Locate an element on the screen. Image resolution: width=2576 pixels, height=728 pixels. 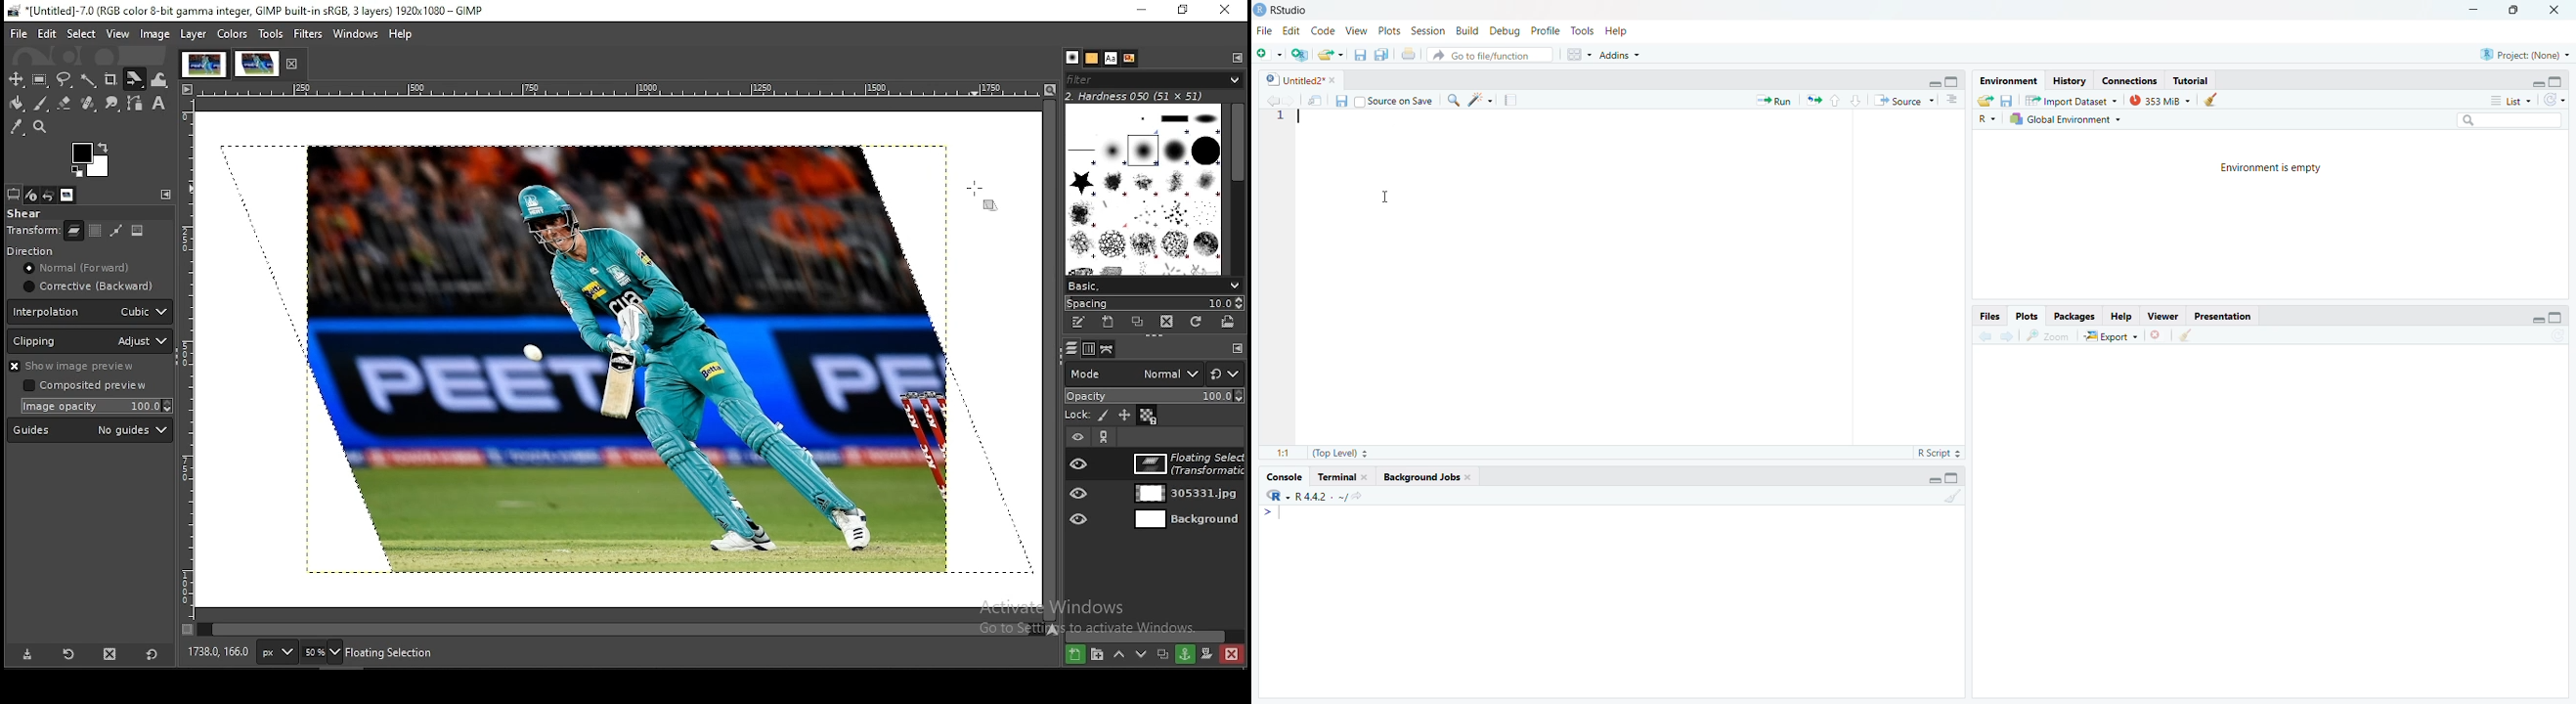
go to next selection/chunk is located at coordinates (1854, 101).